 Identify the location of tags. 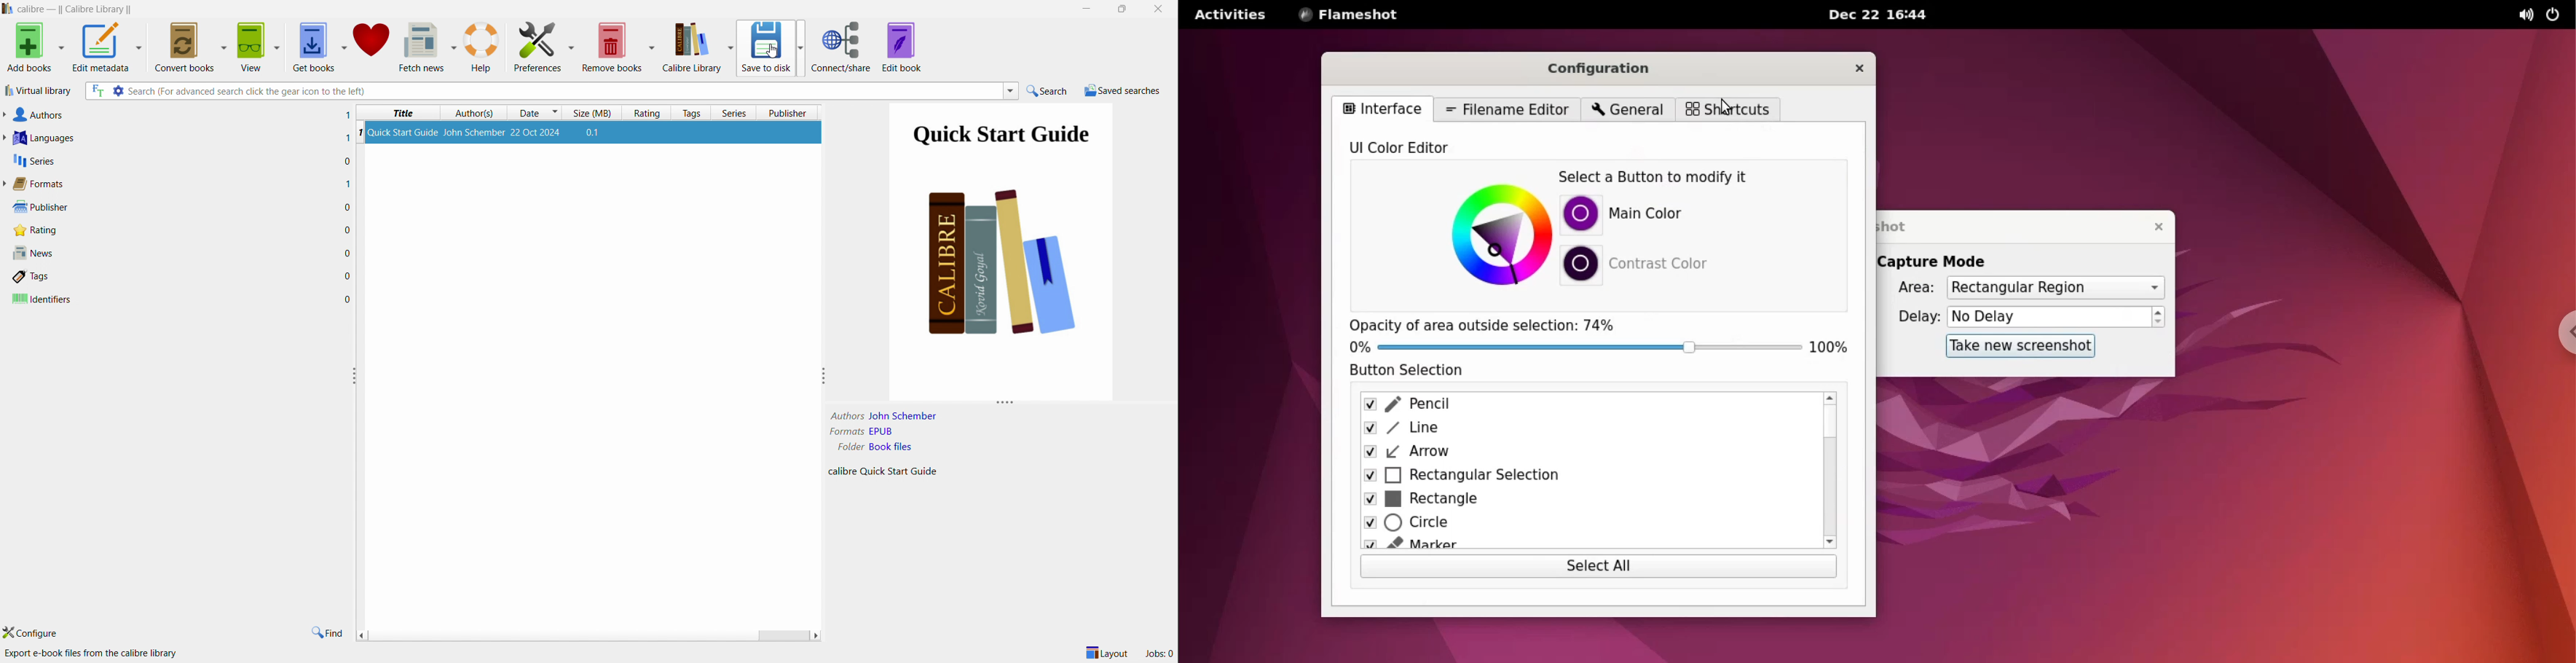
(691, 113).